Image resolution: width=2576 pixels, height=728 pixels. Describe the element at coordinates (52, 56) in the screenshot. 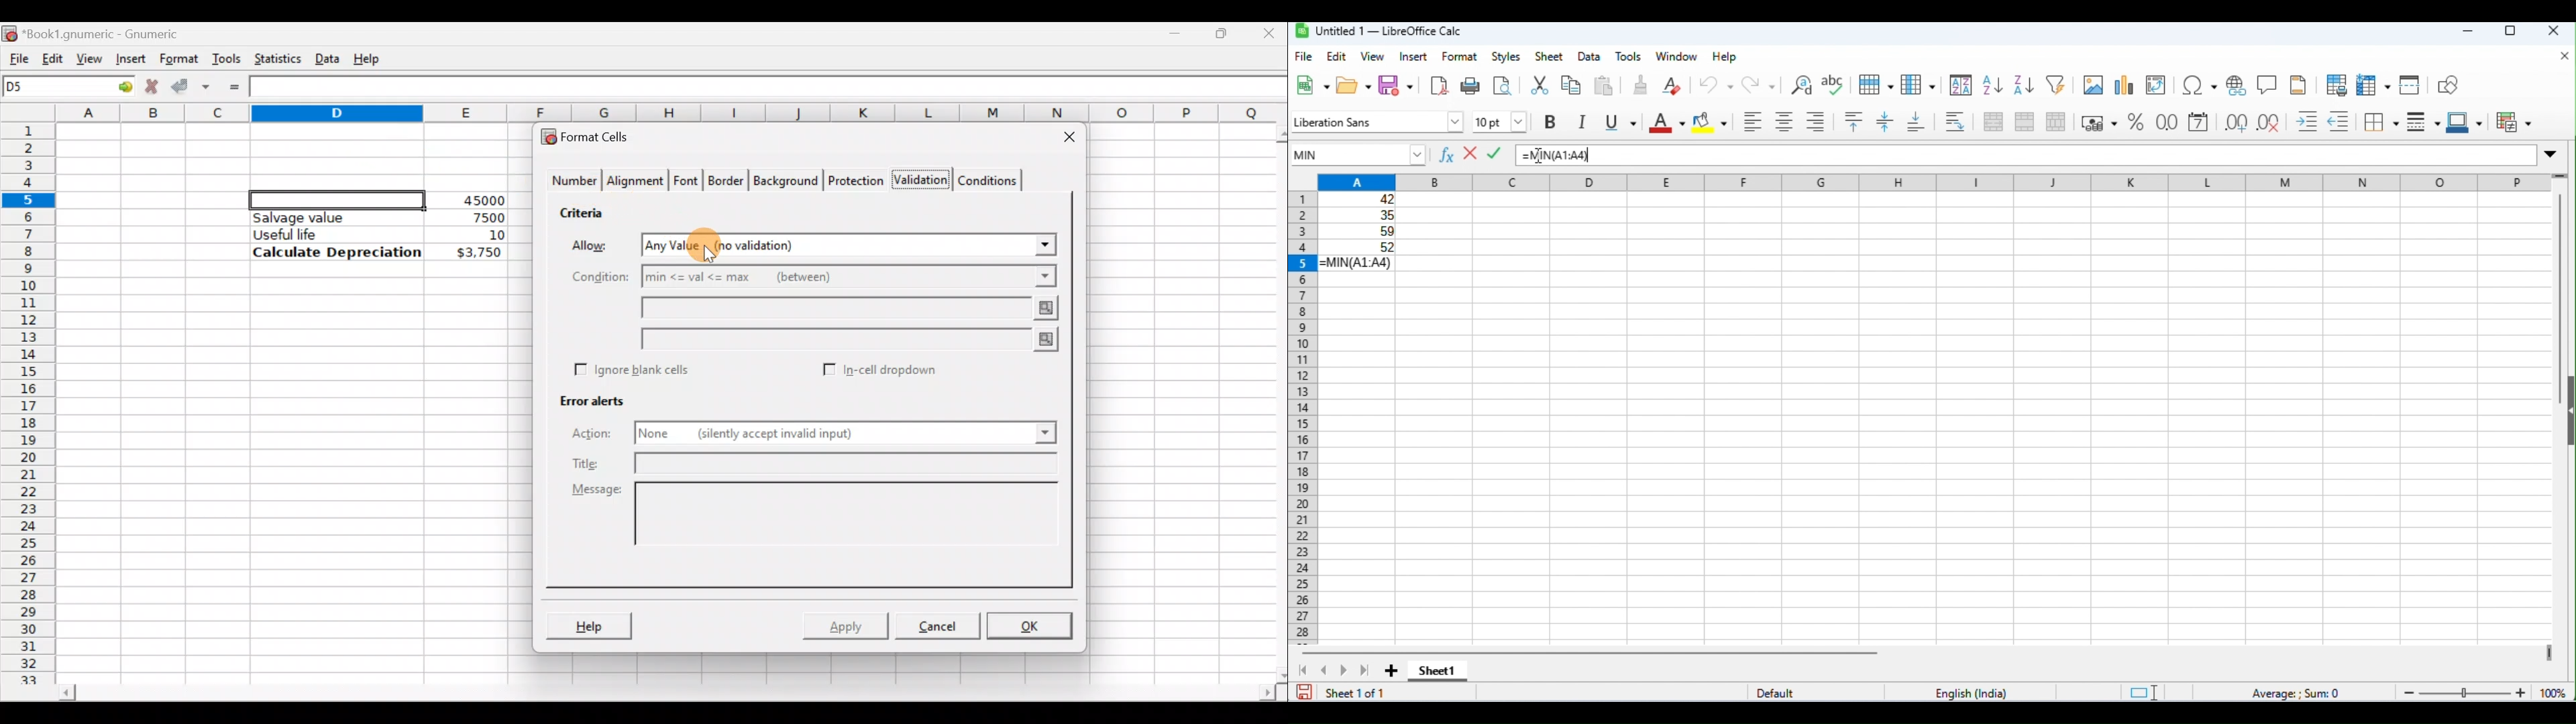

I see `Edit` at that location.